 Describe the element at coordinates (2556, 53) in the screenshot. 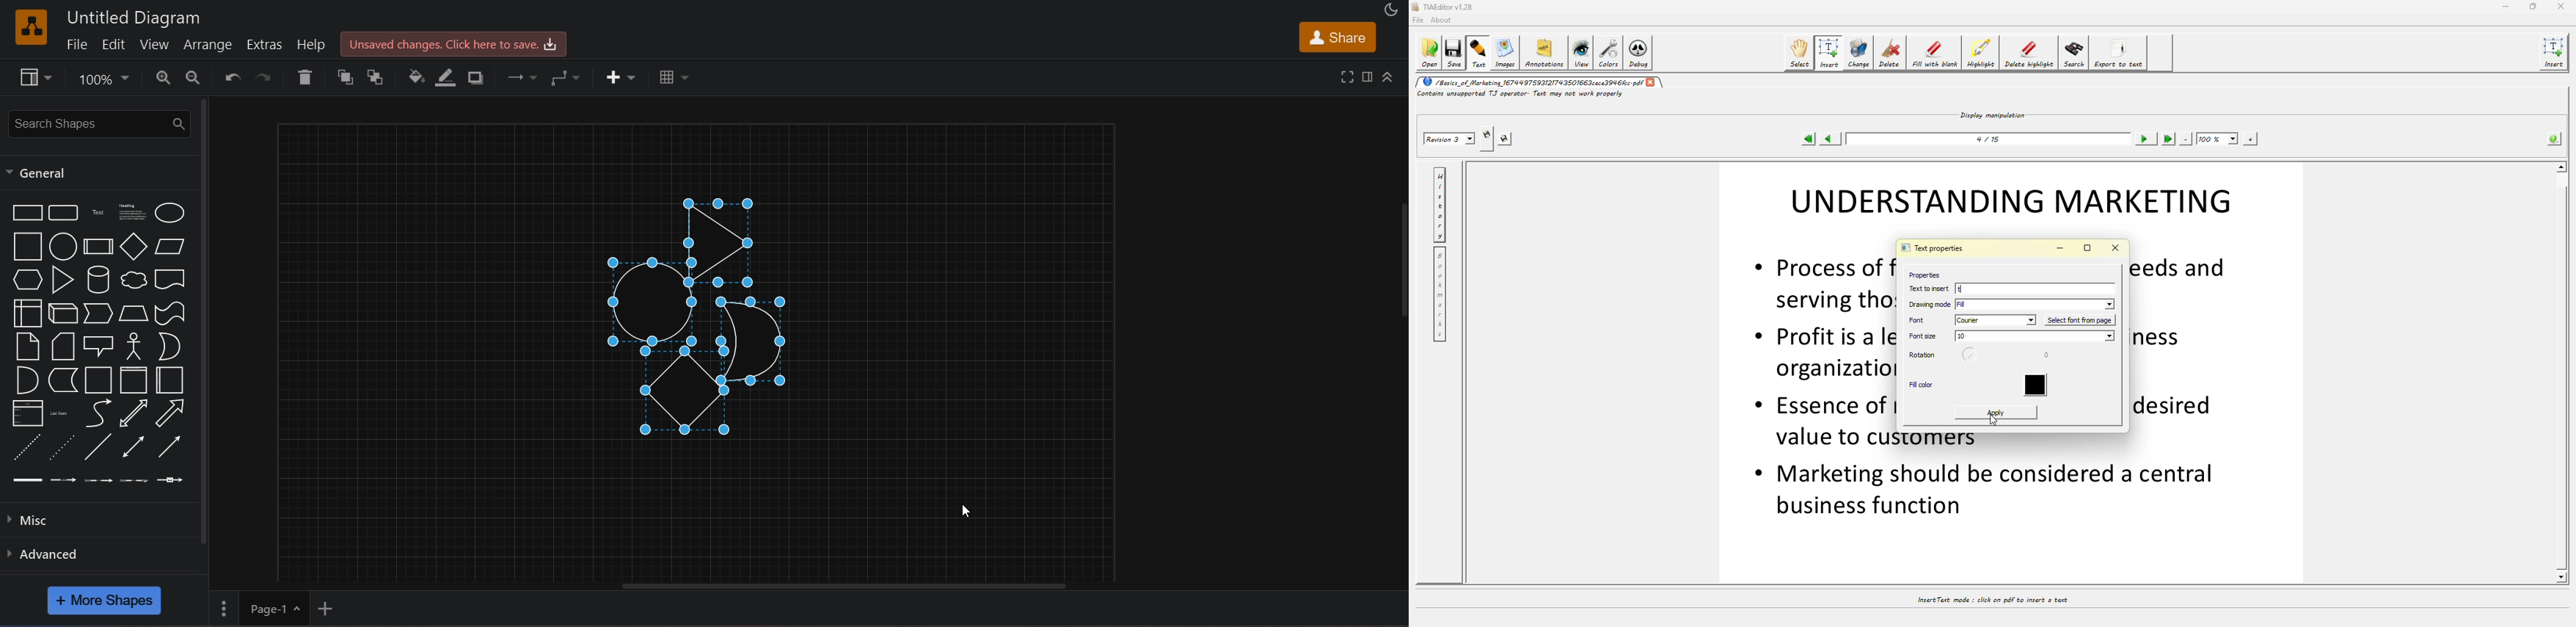

I see `insert` at that location.